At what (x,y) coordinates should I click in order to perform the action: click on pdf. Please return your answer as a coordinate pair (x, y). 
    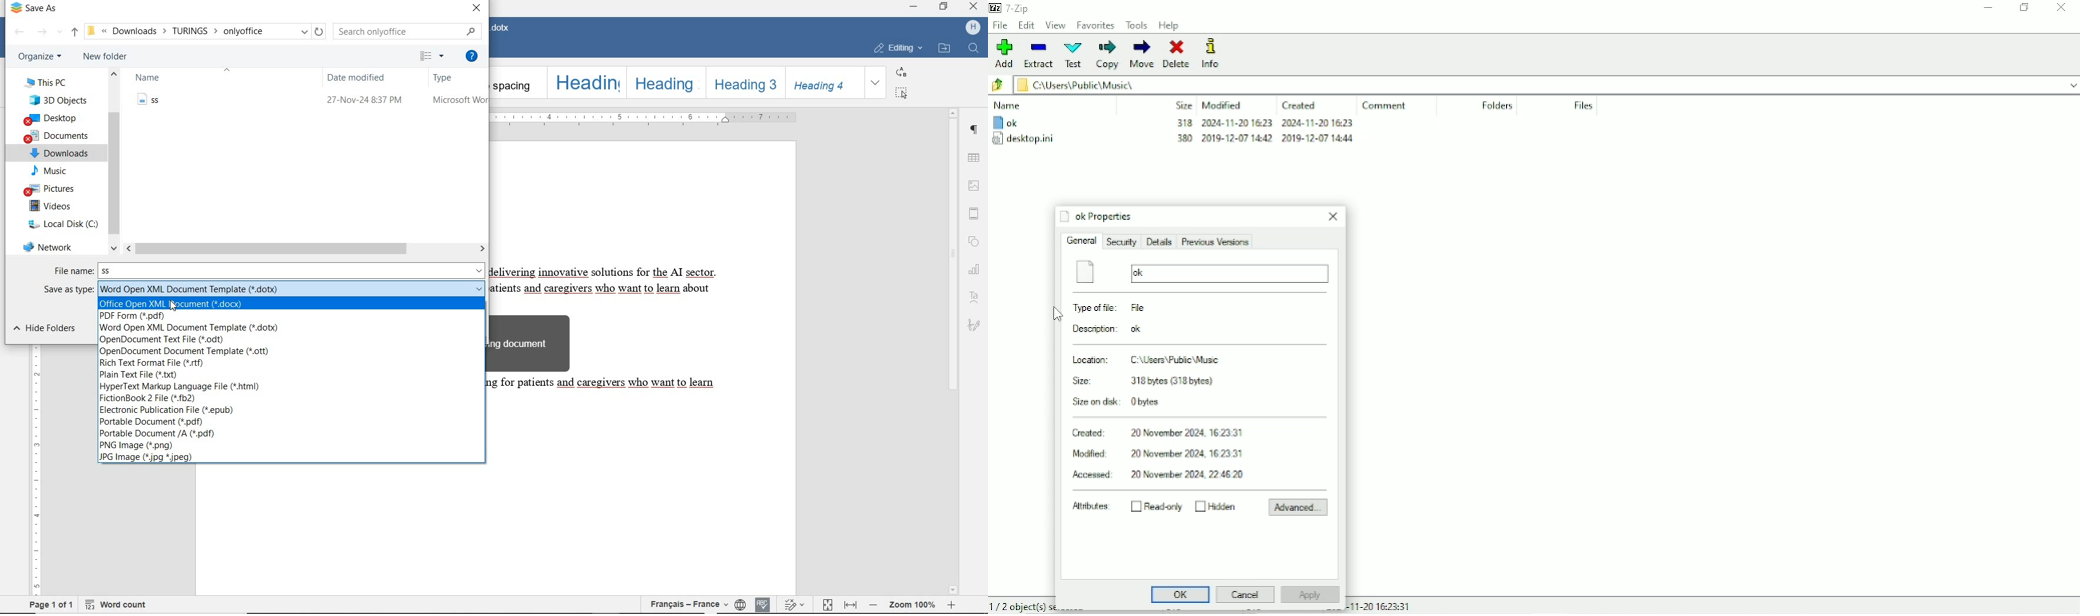
    Looking at the image, I should click on (156, 423).